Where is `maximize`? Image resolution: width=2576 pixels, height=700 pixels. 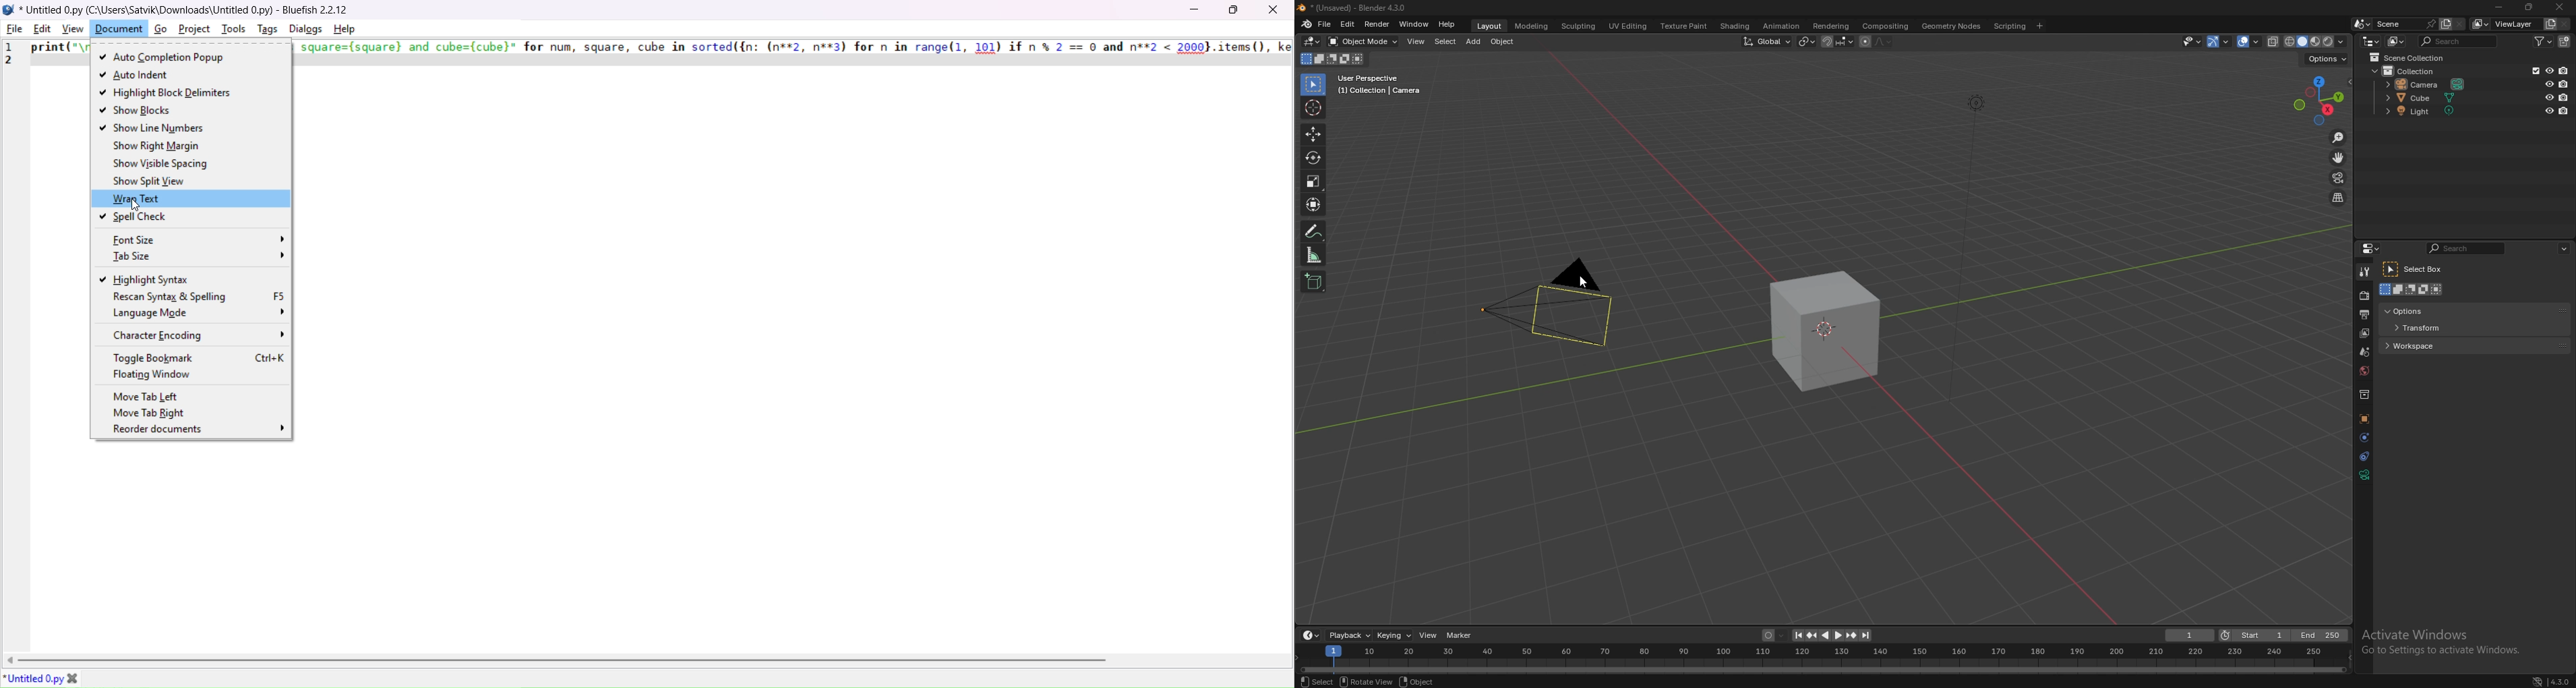
maximize is located at coordinates (1232, 9).